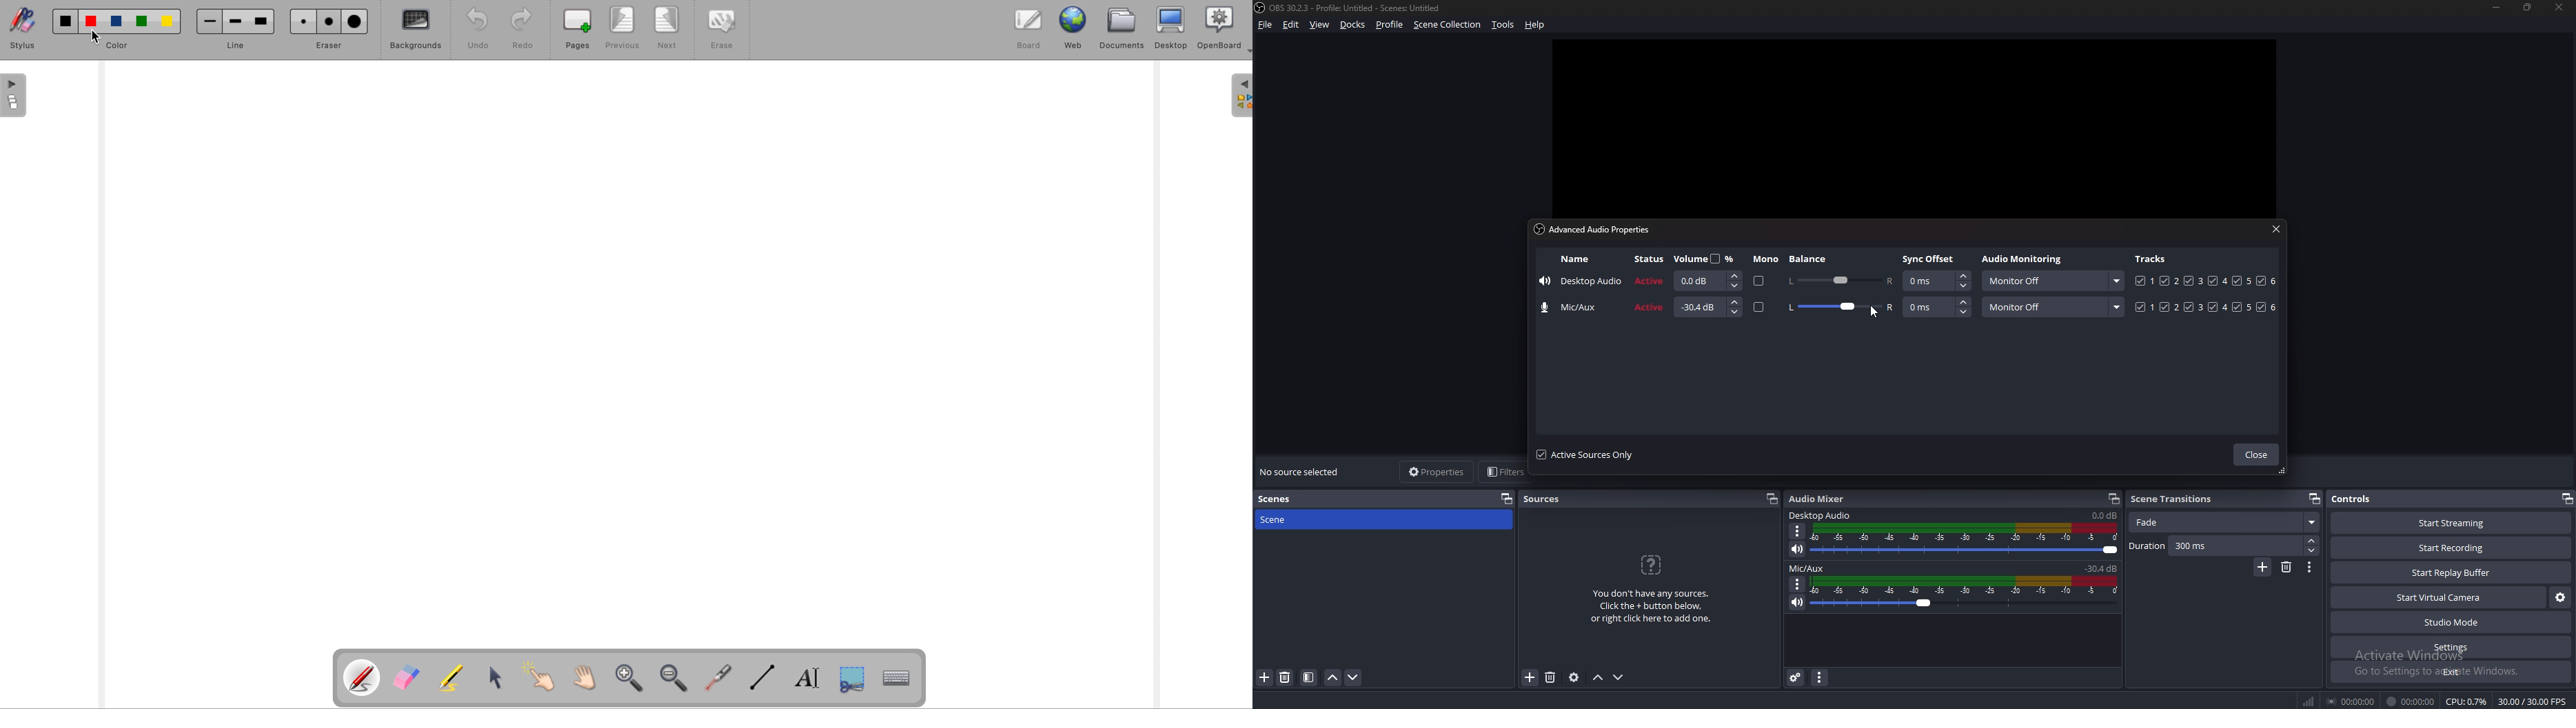 Image resolution: width=2576 pixels, height=728 pixels. What do you see at coordinates (1938, 307) in the screenshot?
I see `sync offset` at bounding box center [1938, 307].